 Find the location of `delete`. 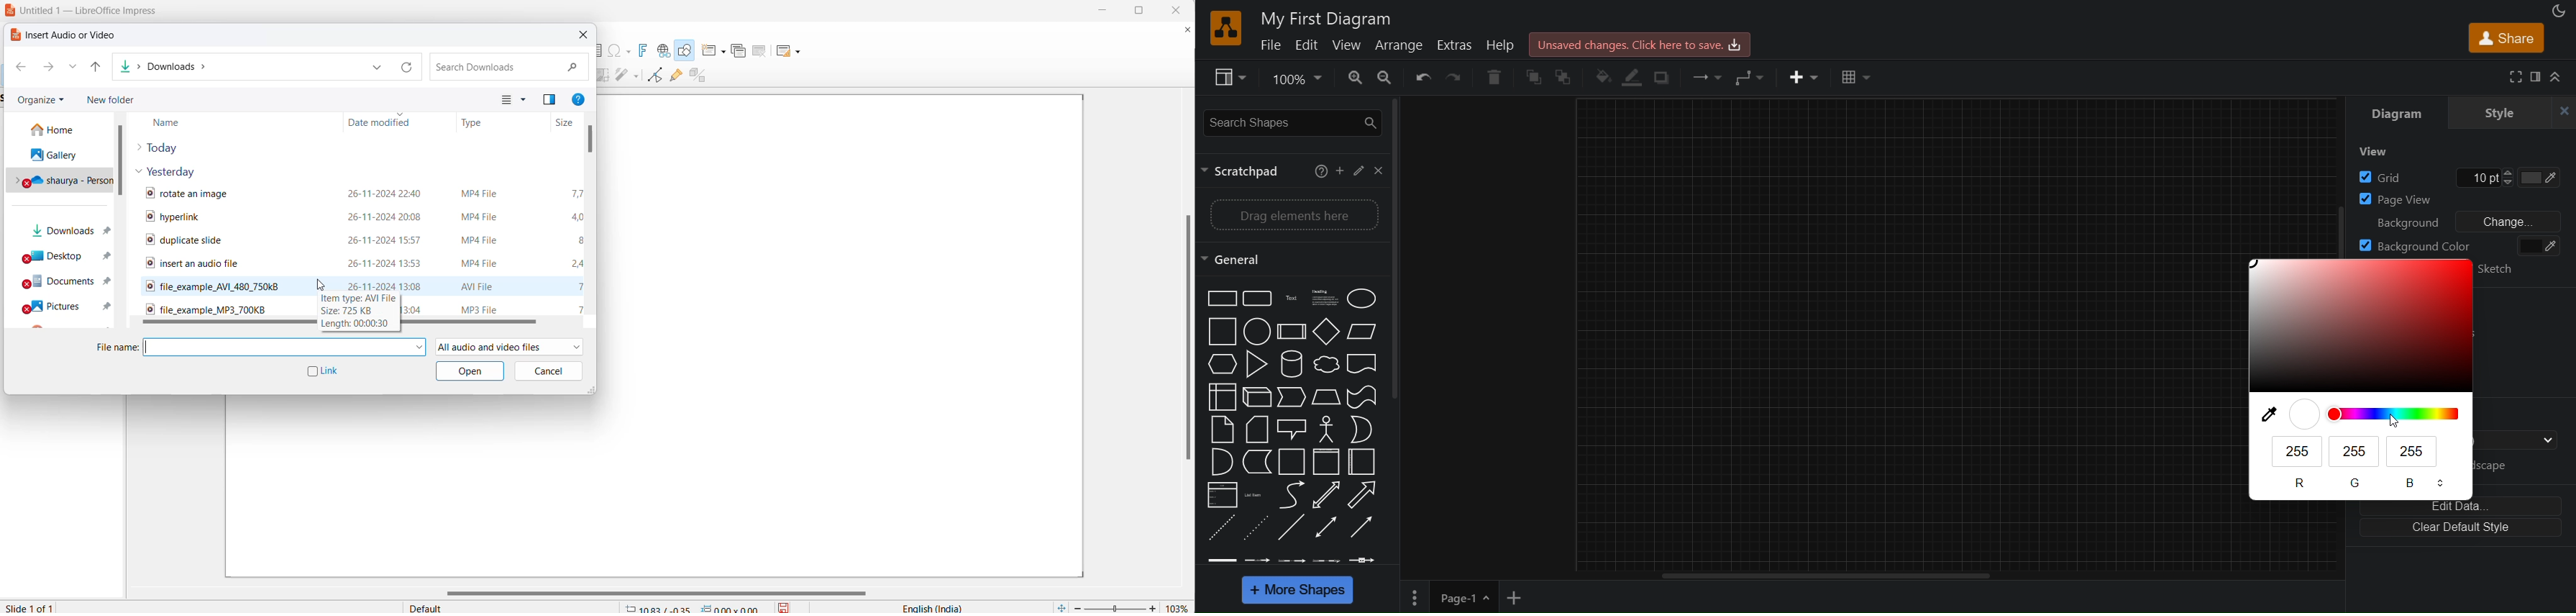

delete is located at coordinates (1494, 78).